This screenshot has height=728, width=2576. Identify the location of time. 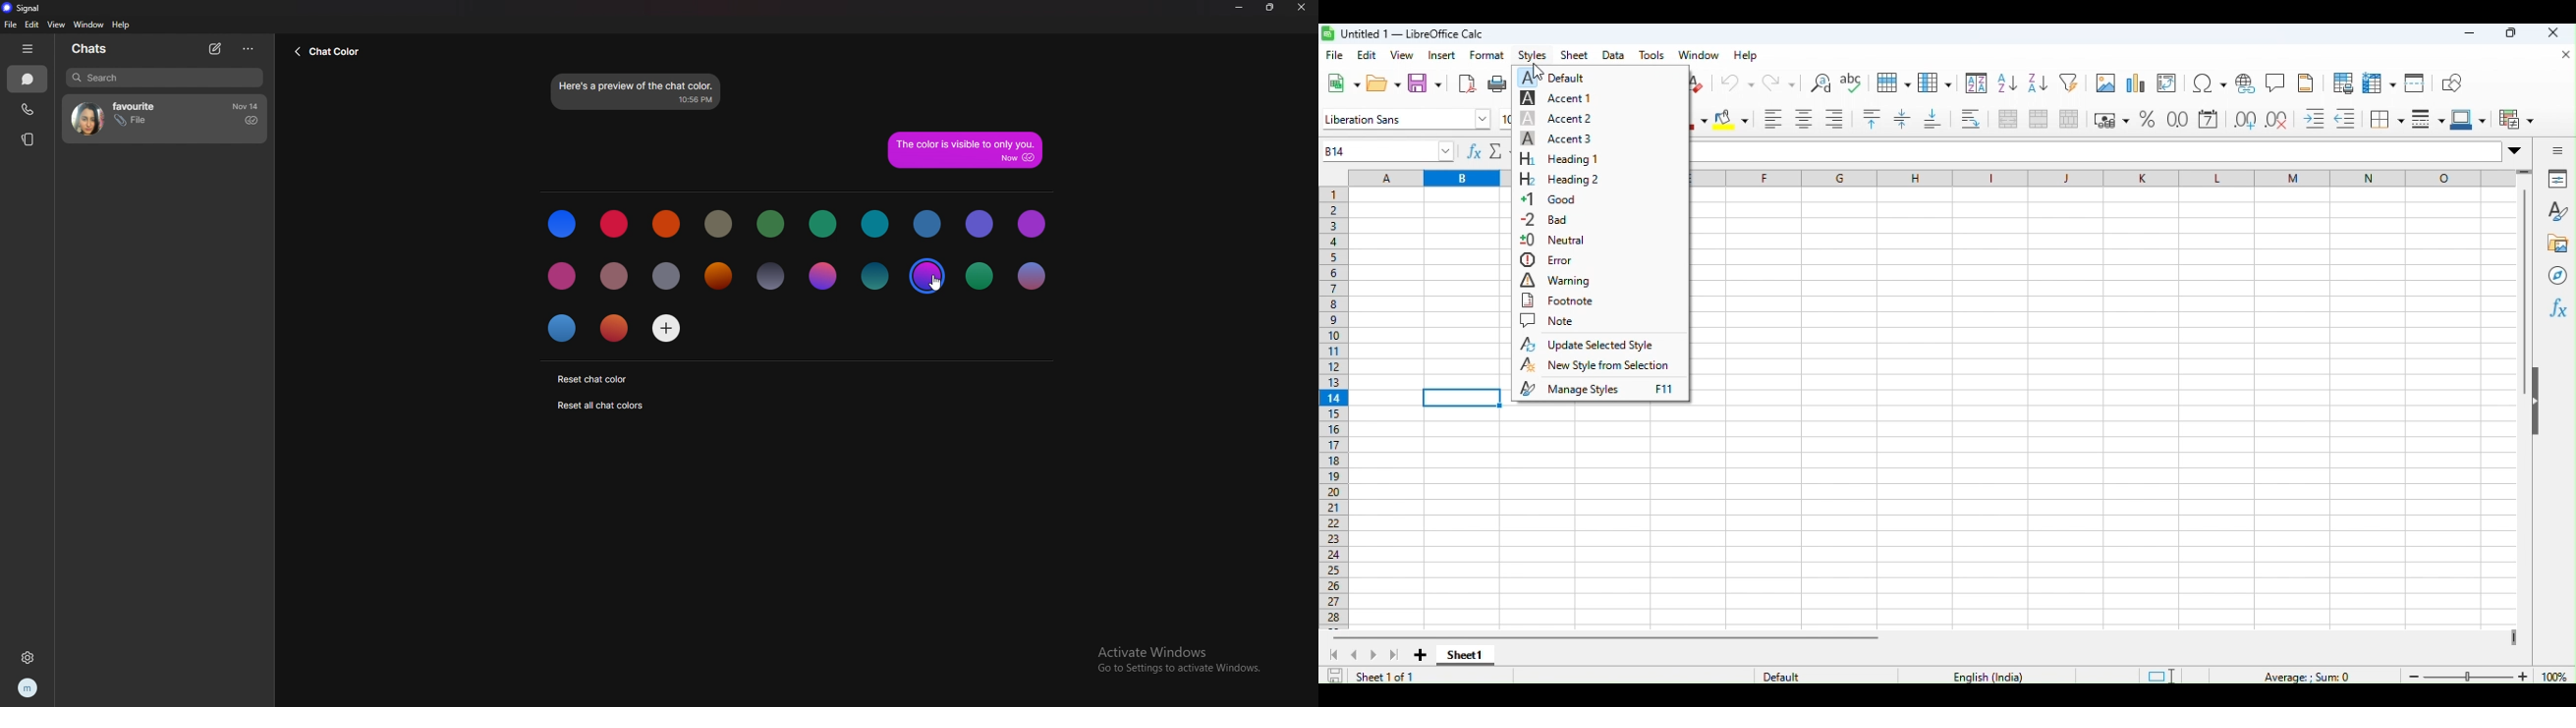
(247, 106).